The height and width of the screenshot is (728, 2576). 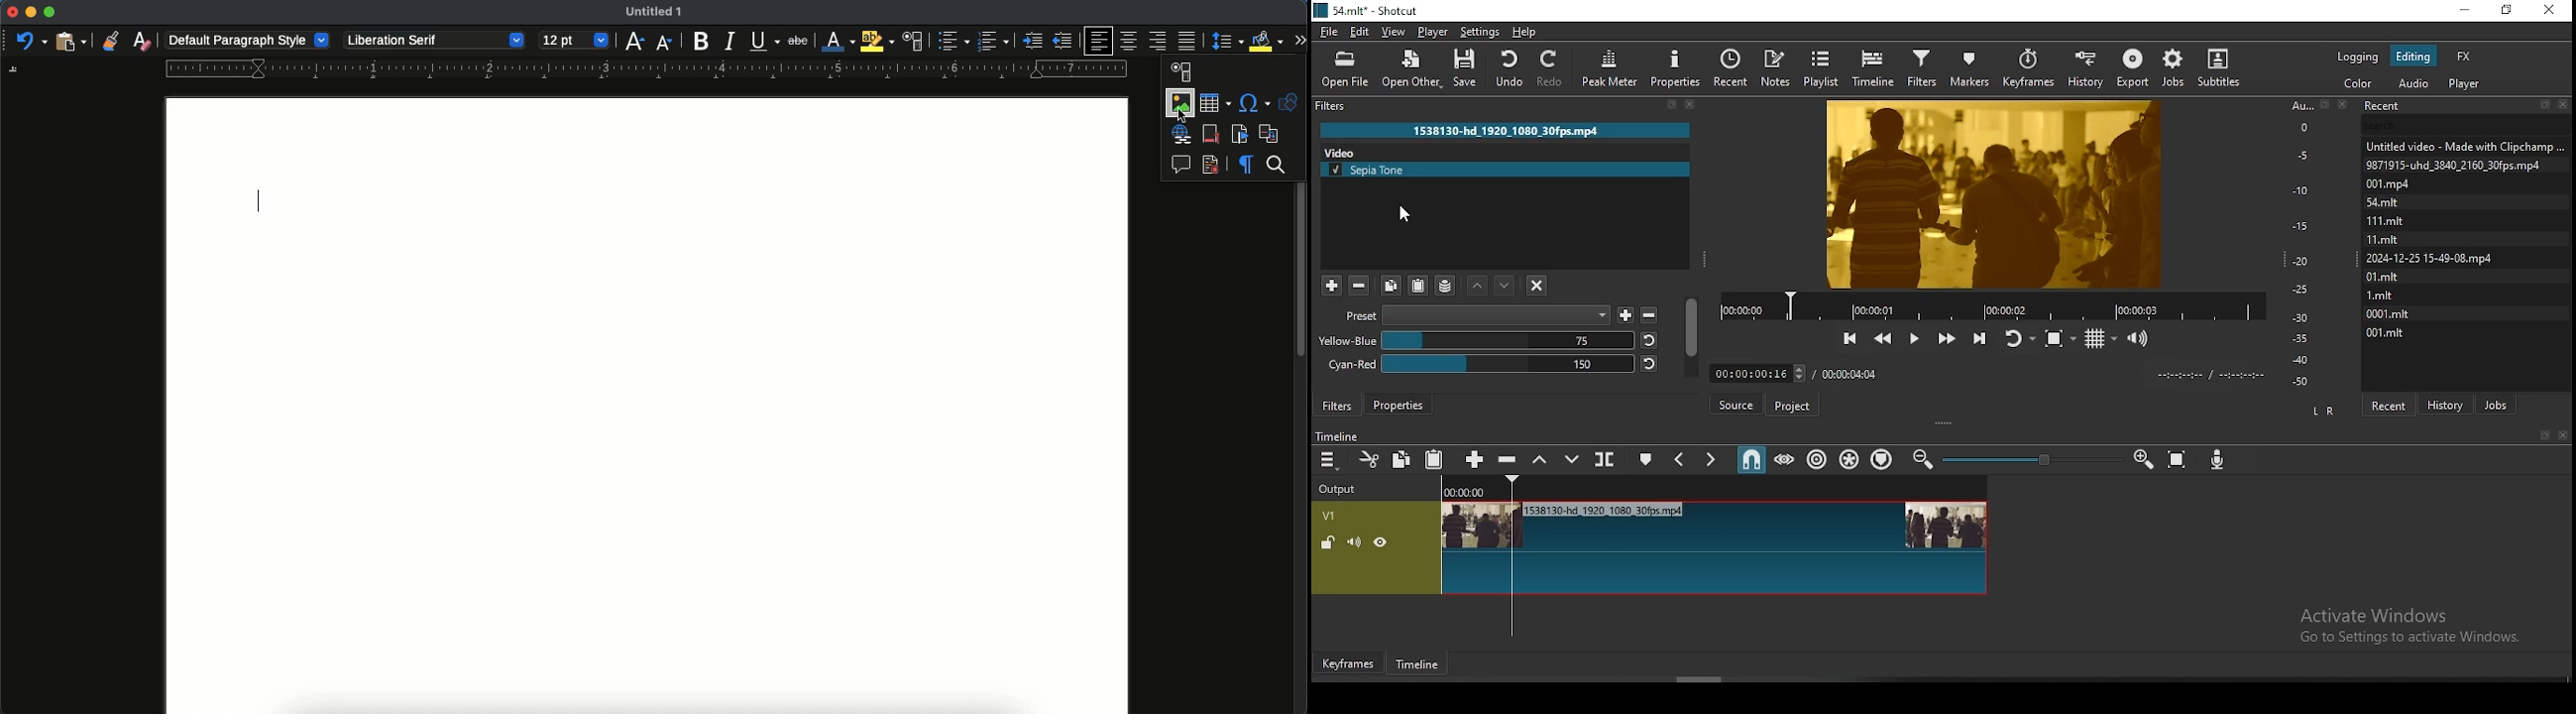 What do you see at coordinates (1467, 151) in the screenshot?
I see `search` at bounding box center [1467, 151].